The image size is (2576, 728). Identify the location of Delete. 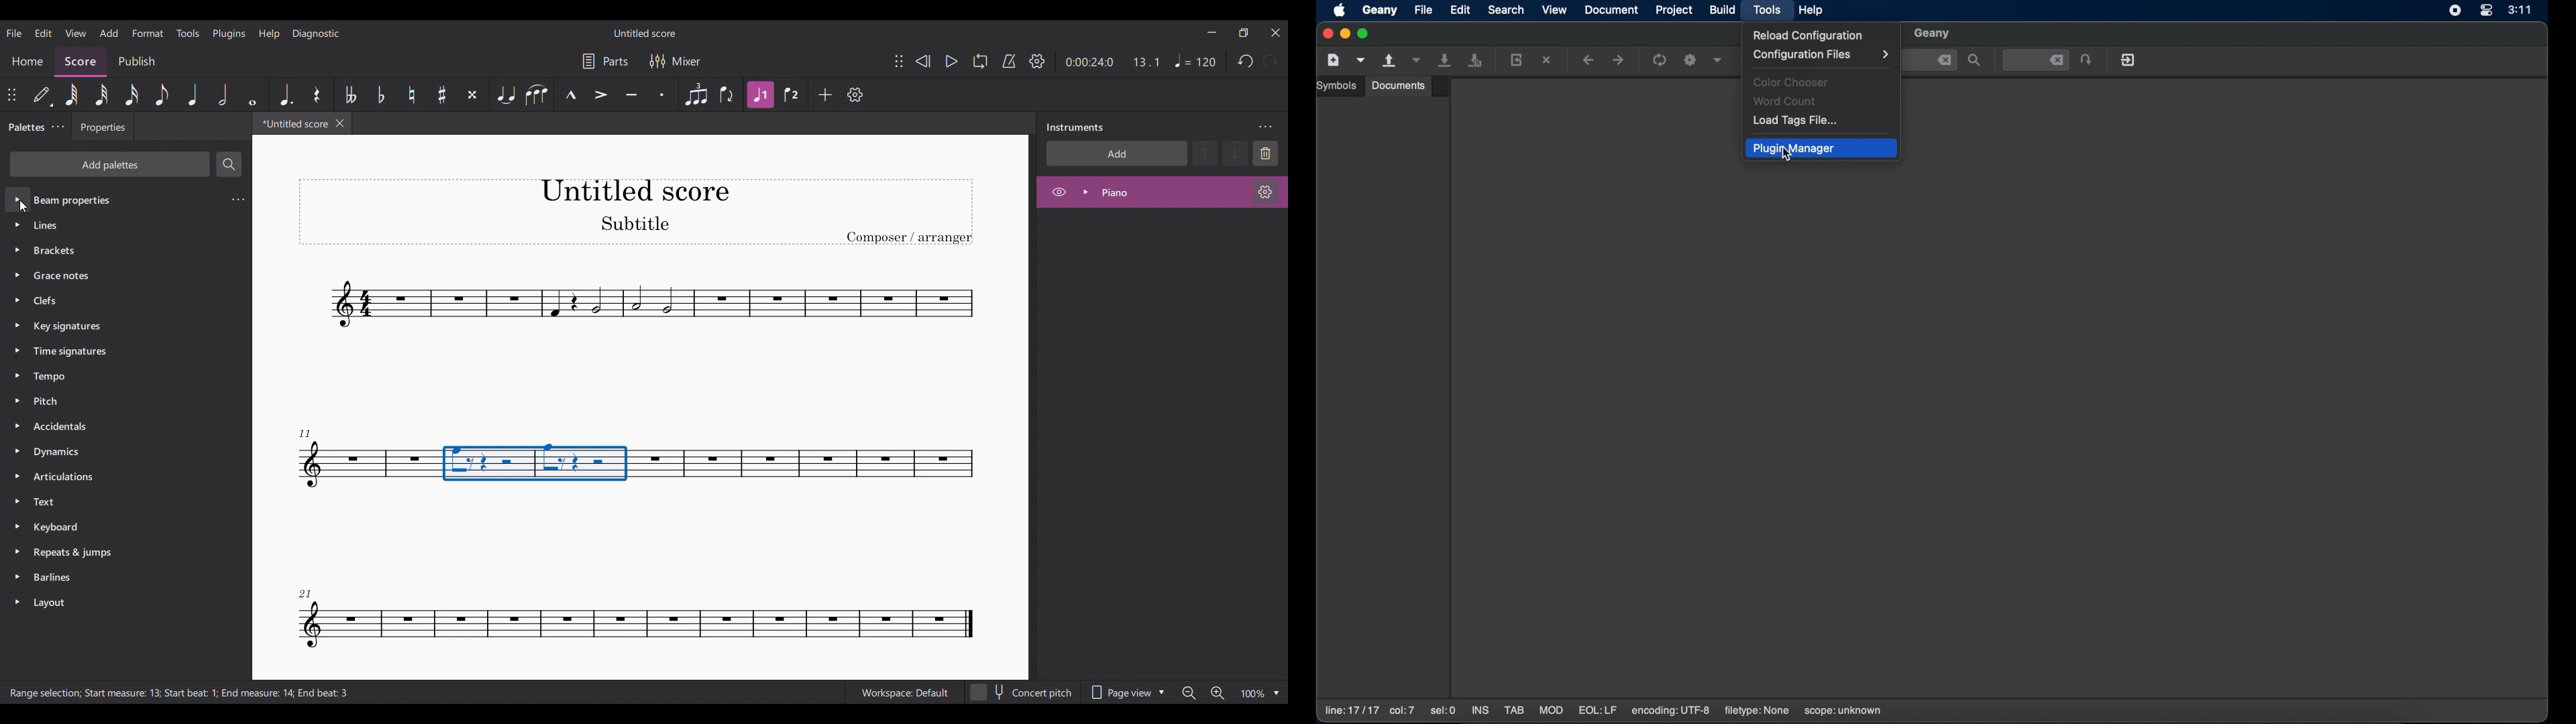
(1265, 154).